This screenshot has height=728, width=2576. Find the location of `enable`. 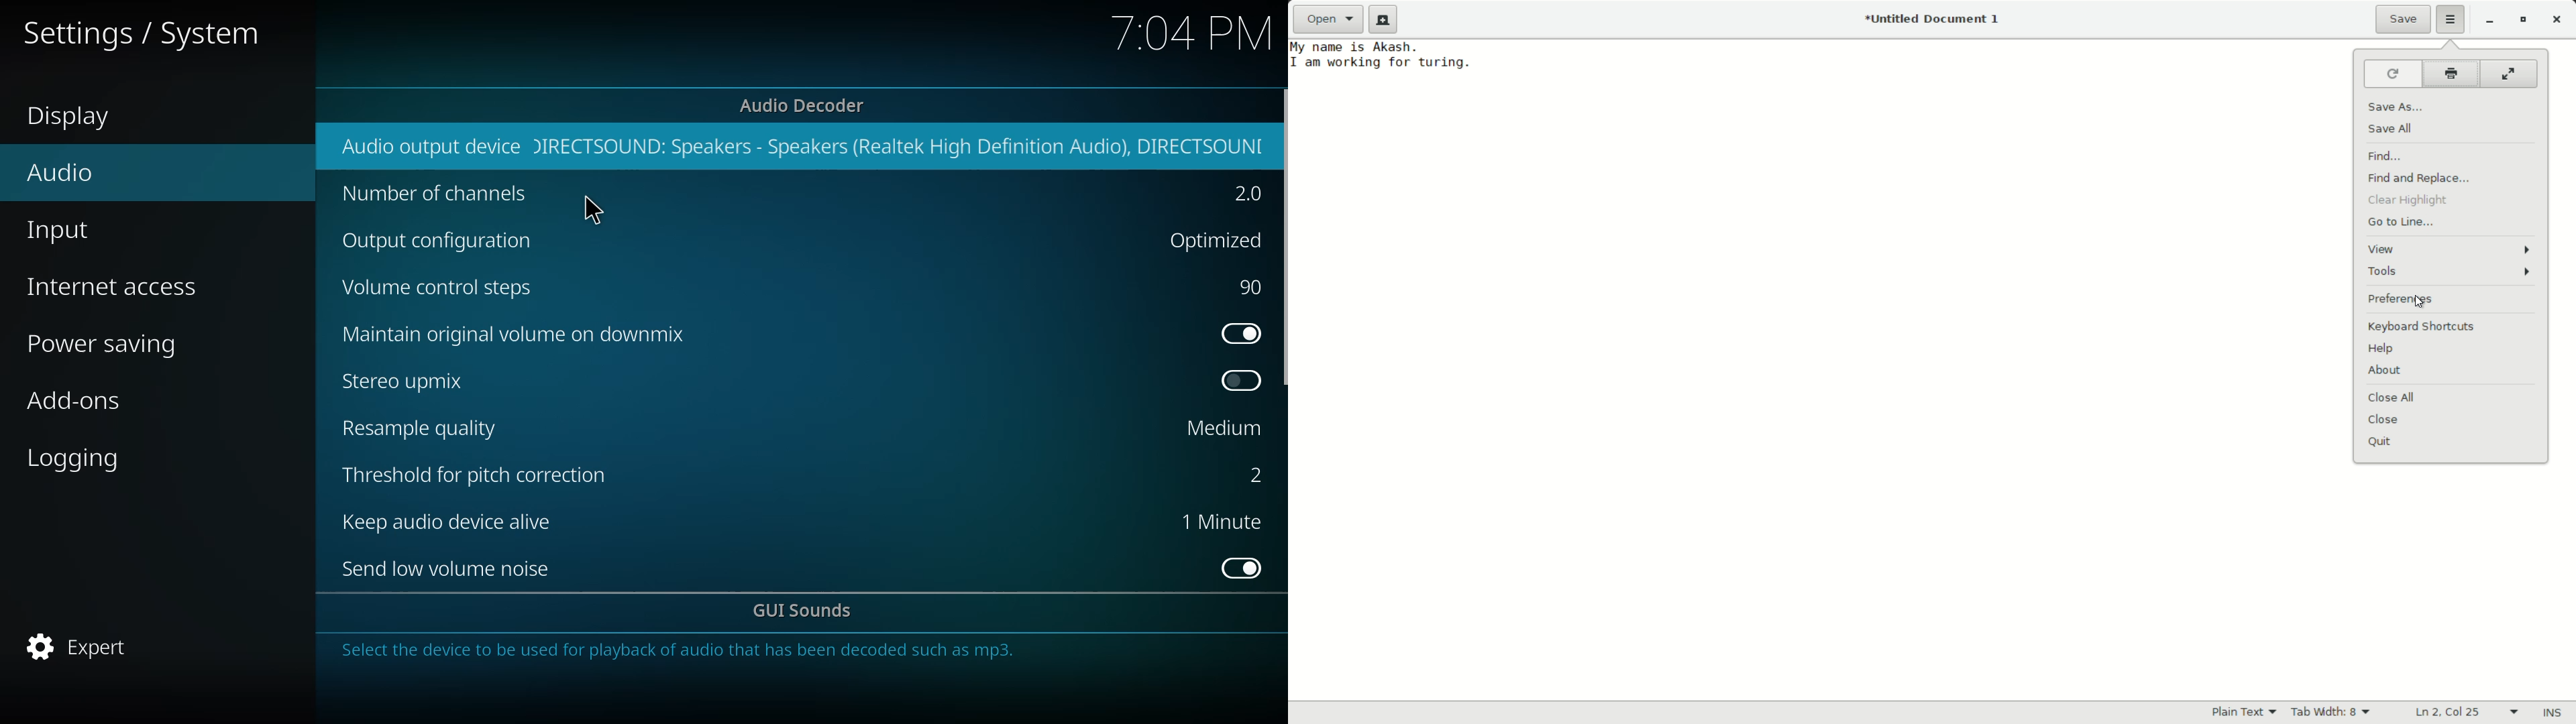

enable is located at coordinates (1242, 380).